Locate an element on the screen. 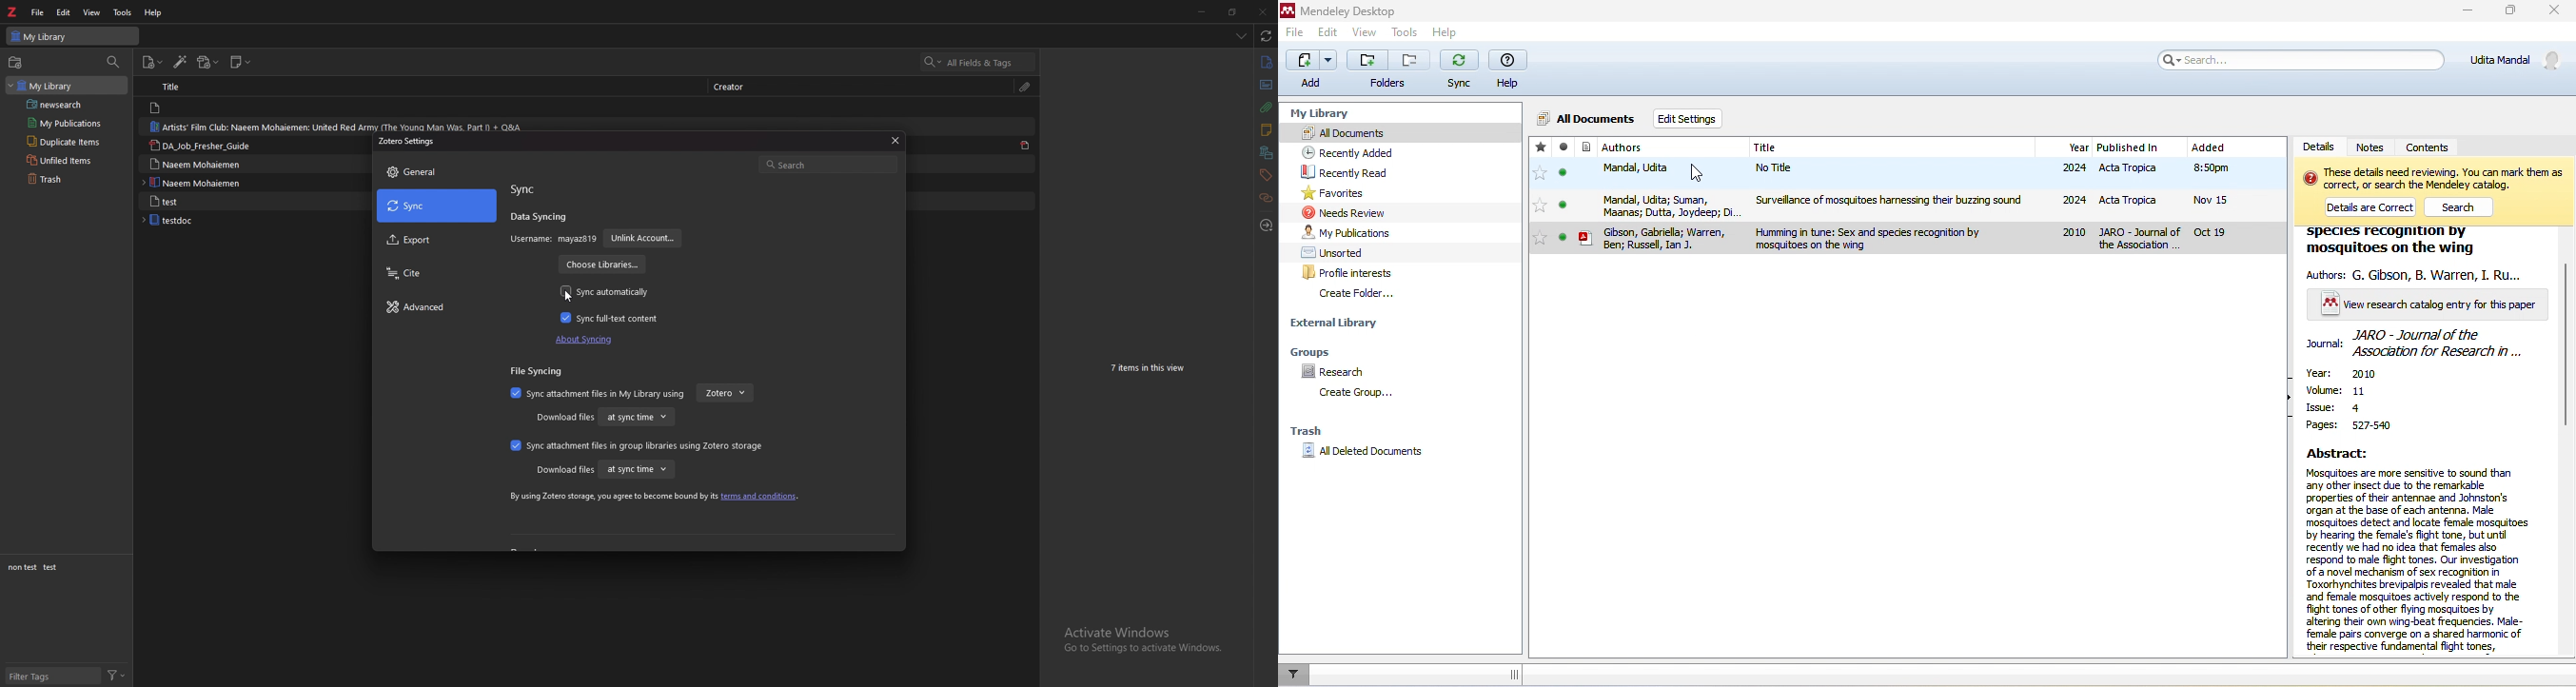  sync automatically is located at coordinates (606, 292).